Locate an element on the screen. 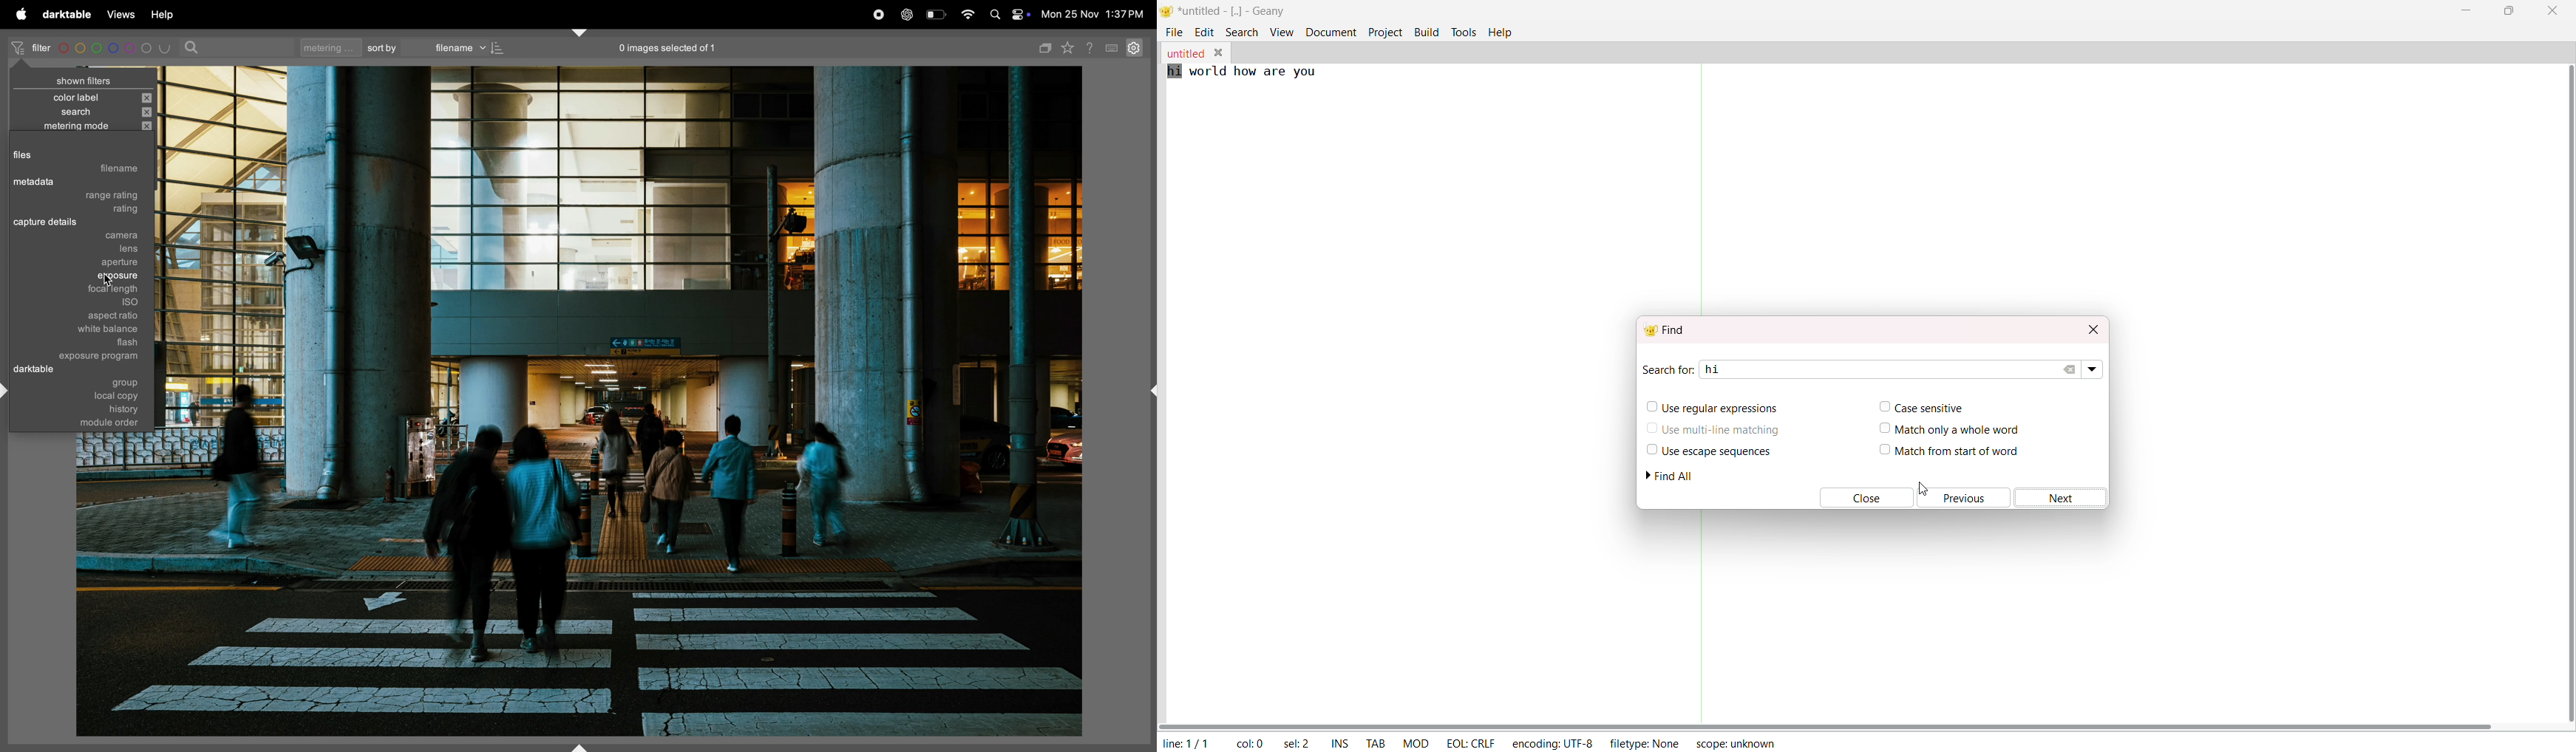 The width and height of the screenshot is (2576, 756). keyboard is located at coordinates (1113, 47).